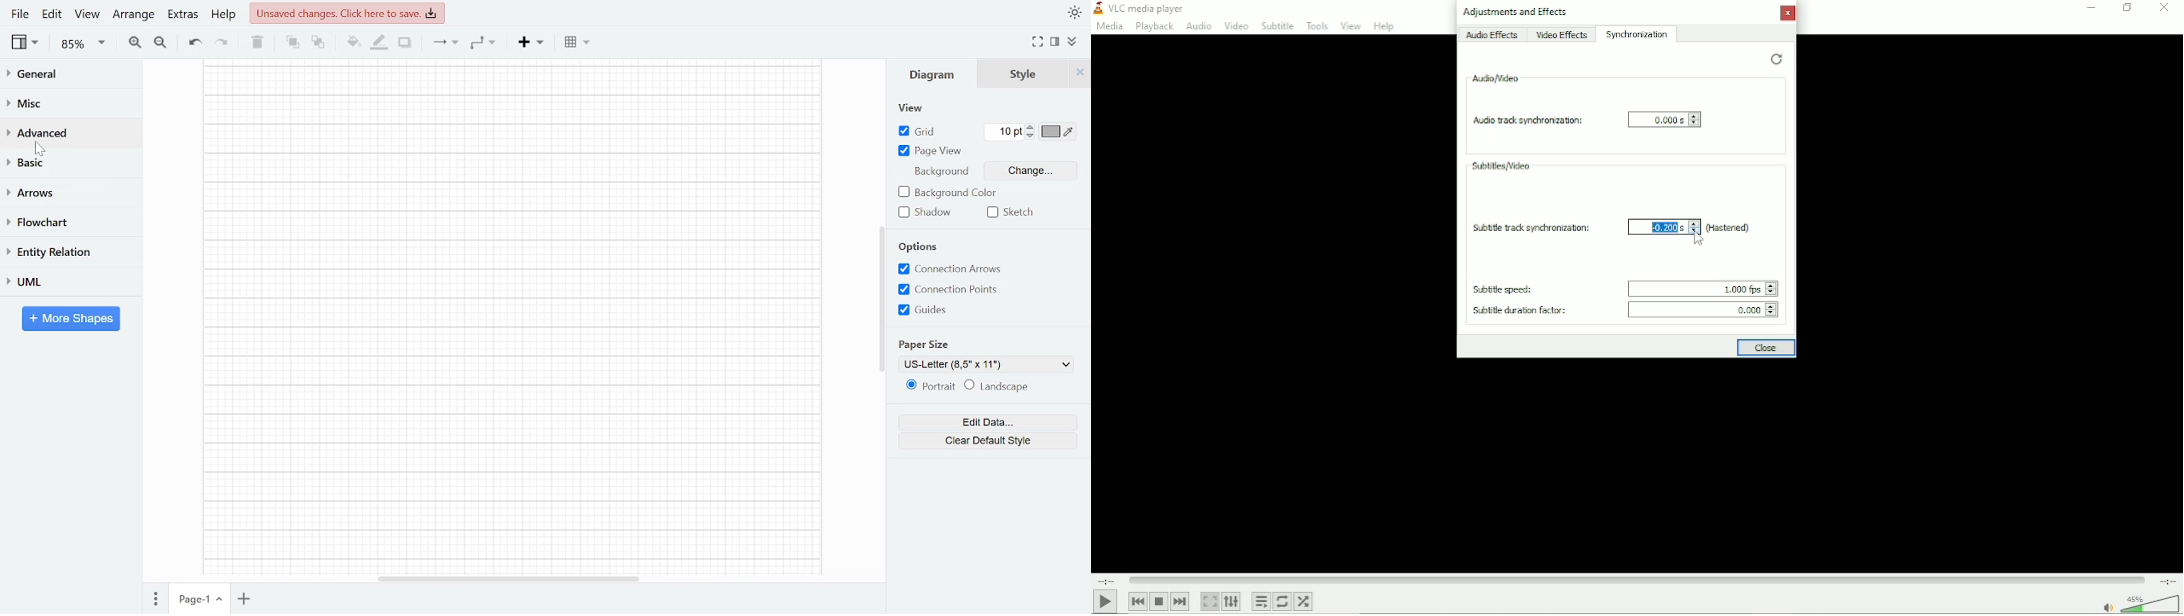  What do you see at coordinates (69, 252) in the screenshot?
I see `Entity relation` at bounding box center [69, 252].